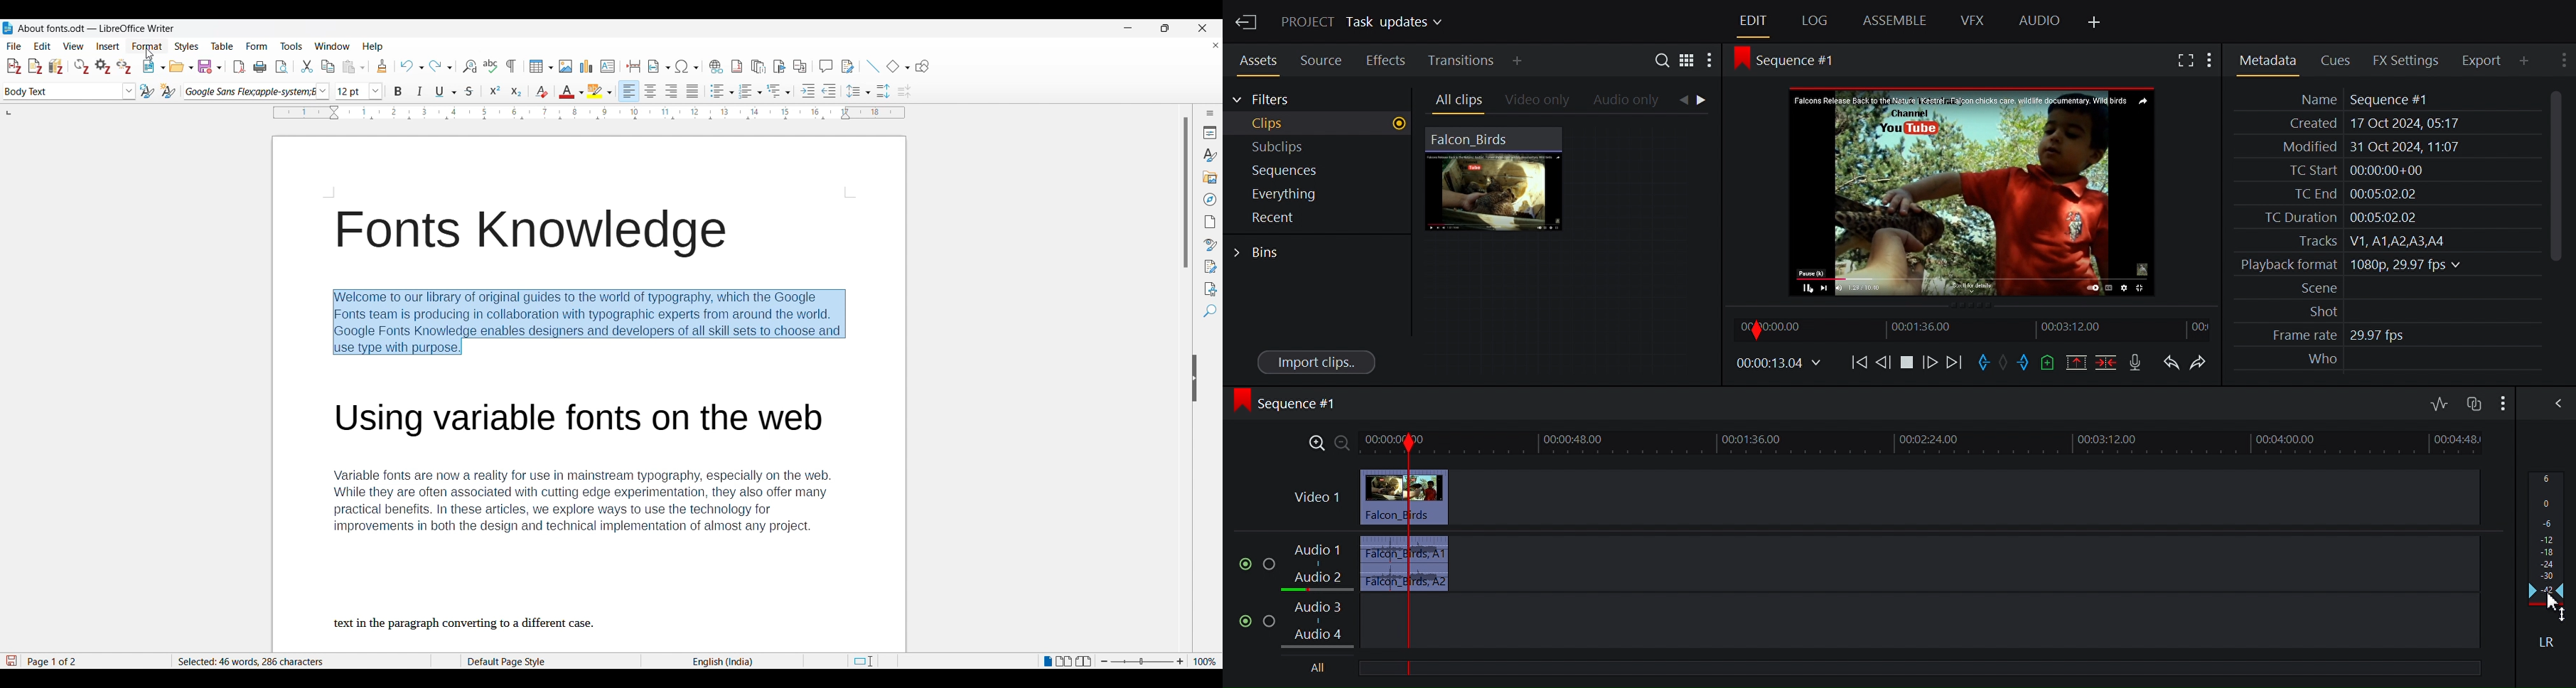  What do you see at coordinates (14, 47) in the screenshot?
I see `File menu` at bounding box center [14, 47].